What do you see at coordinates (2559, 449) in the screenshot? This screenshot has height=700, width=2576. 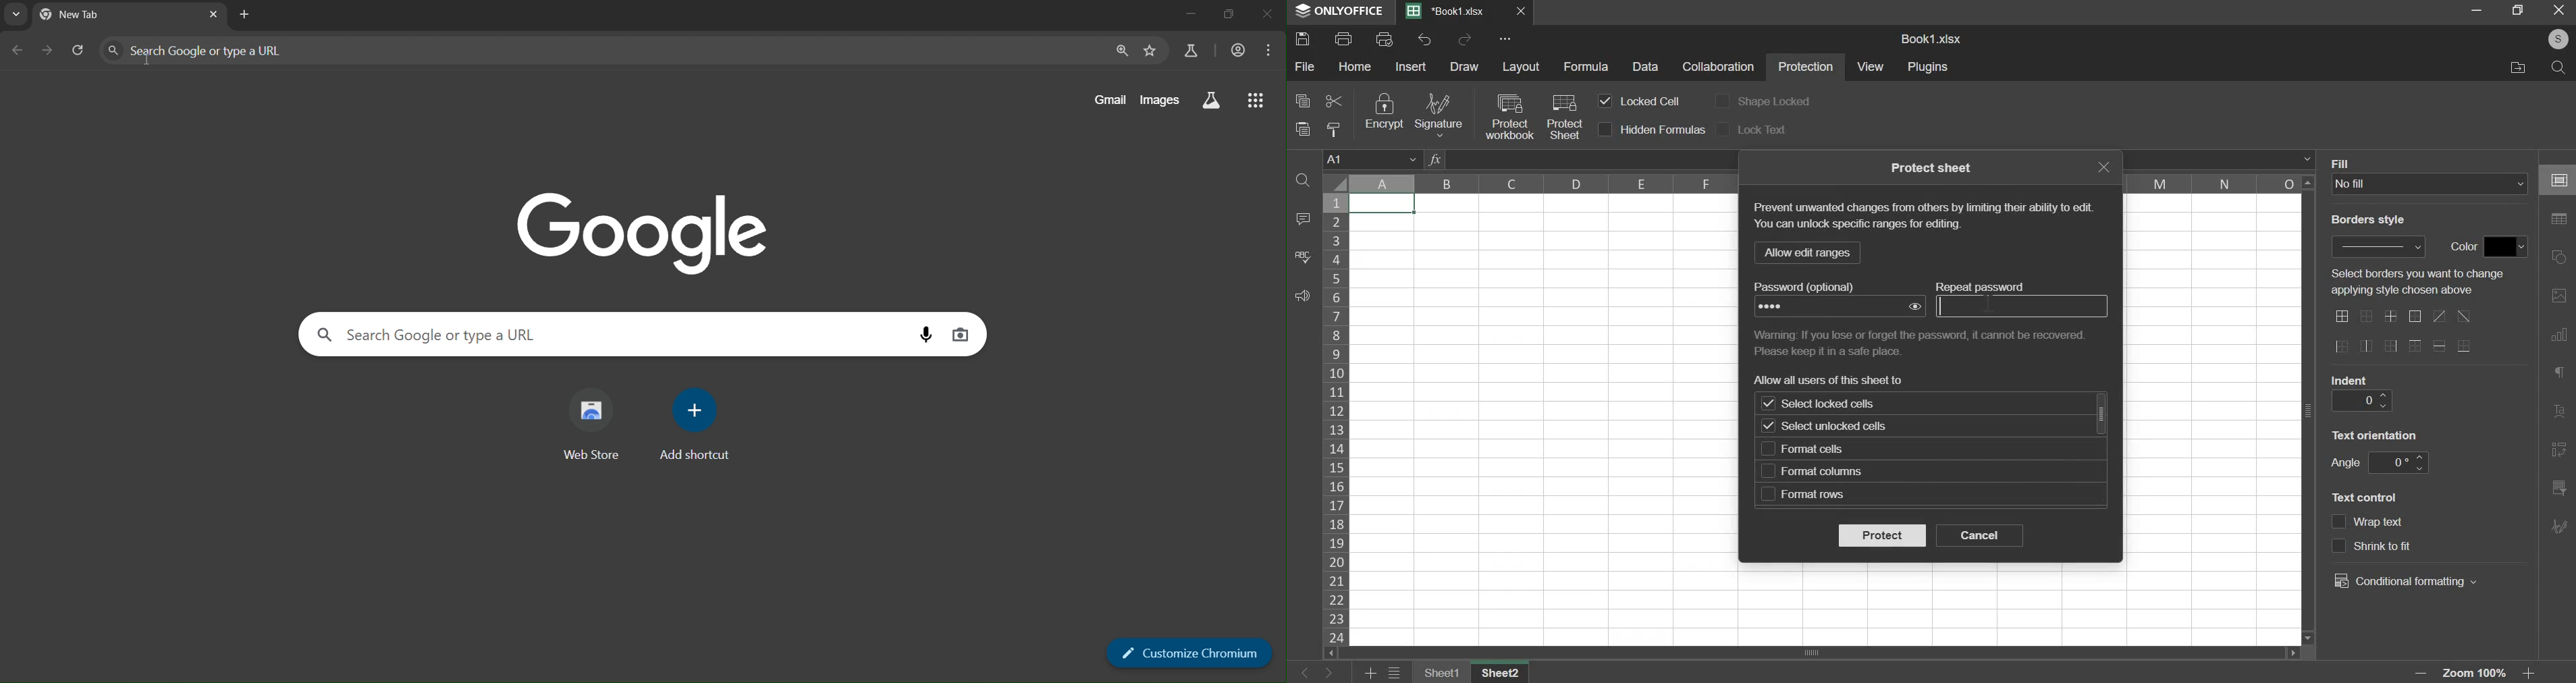 I see `right side bar` at bounding box center [2559, 449].